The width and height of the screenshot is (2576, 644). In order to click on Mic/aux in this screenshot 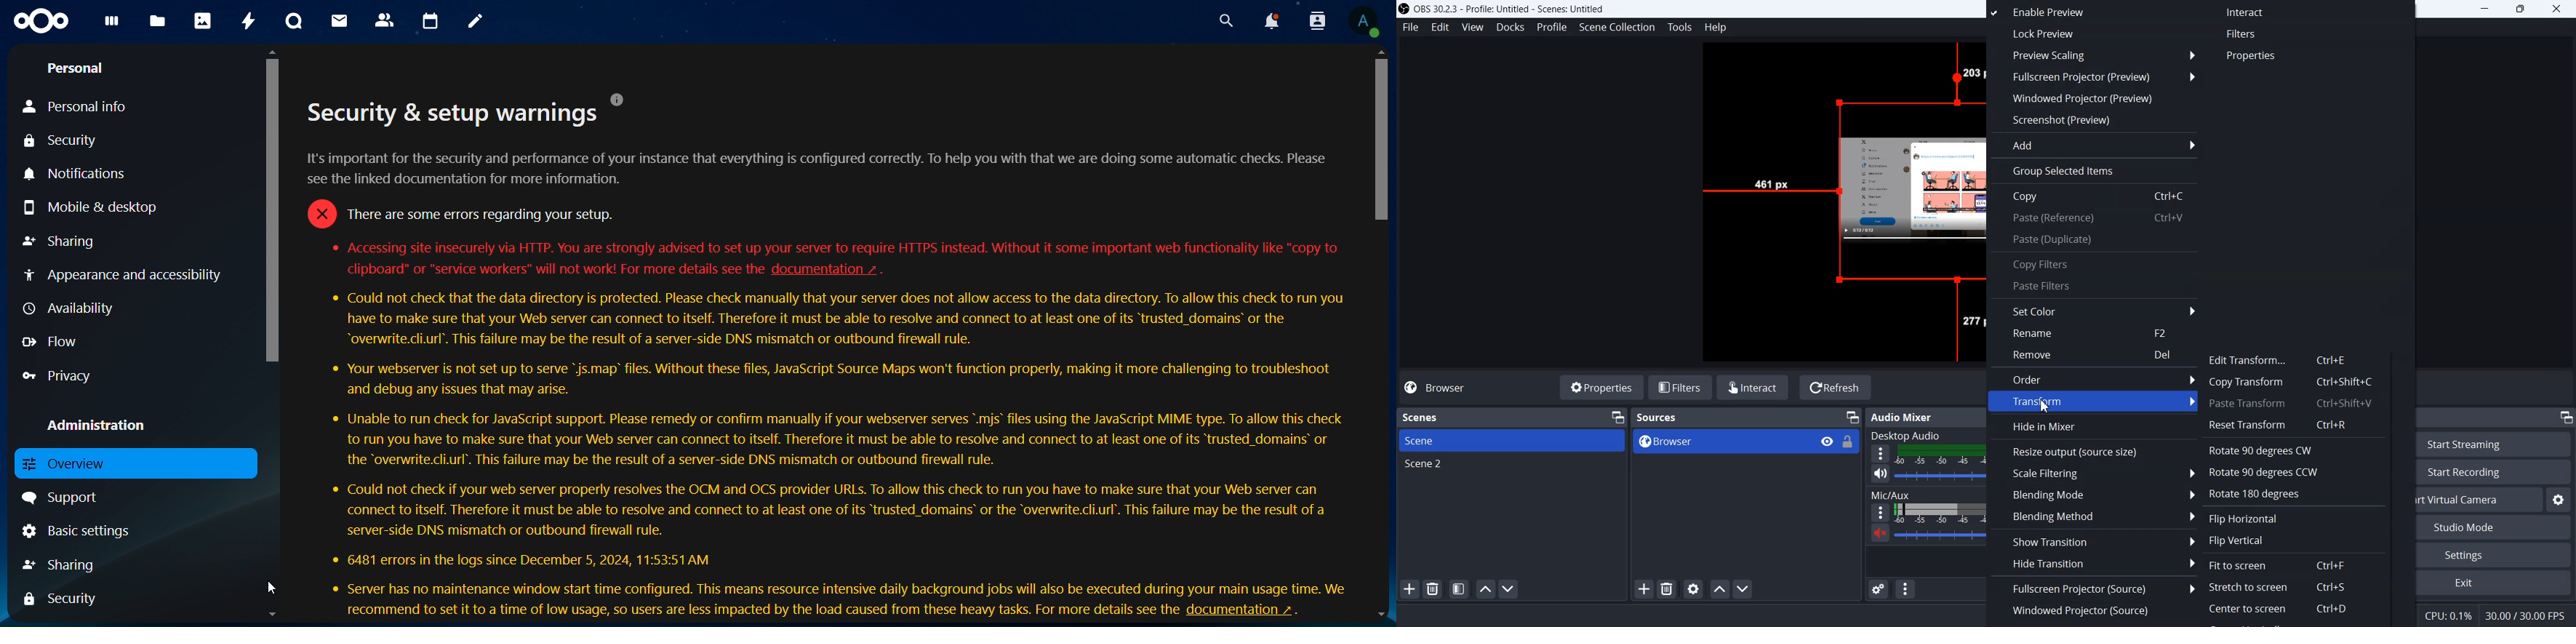, I will do `click(1927, 493)`.